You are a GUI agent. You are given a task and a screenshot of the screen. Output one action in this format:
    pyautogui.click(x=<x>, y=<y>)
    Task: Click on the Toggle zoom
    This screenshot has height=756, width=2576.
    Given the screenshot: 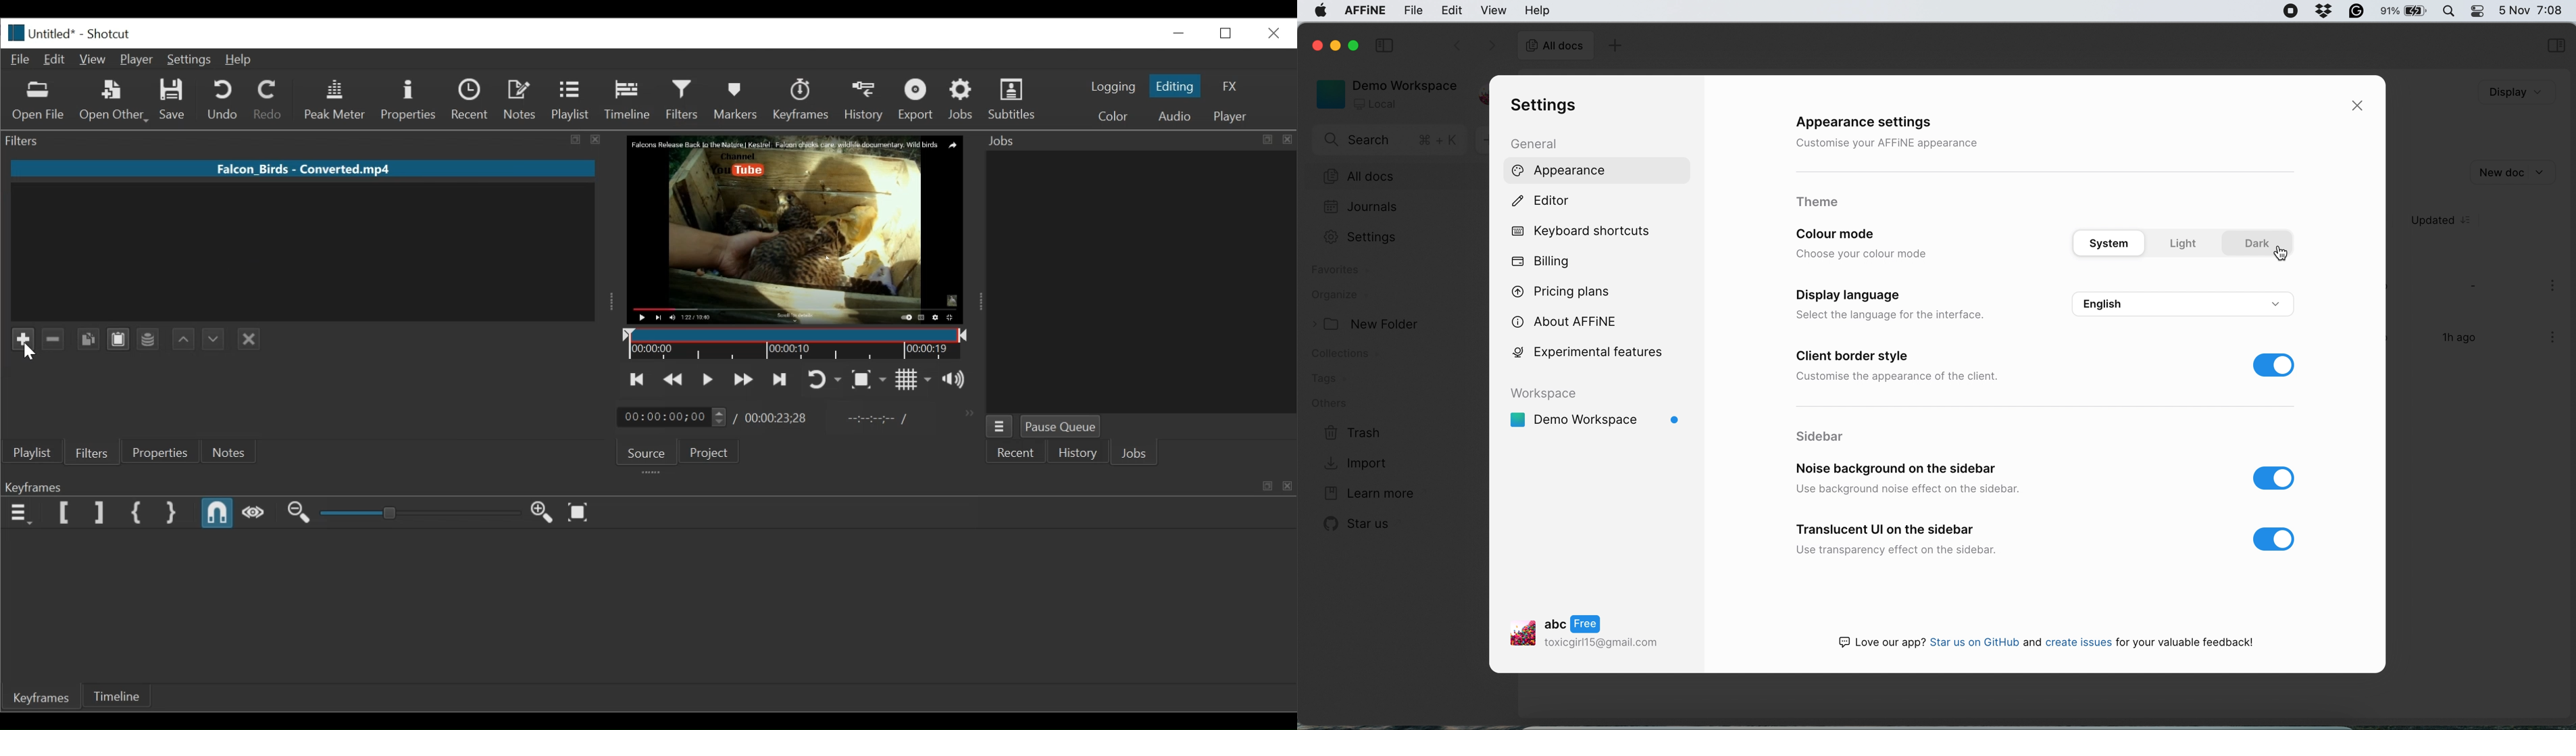 What is the action you would take?
    pyautogui.click(x=870, y=380)
    